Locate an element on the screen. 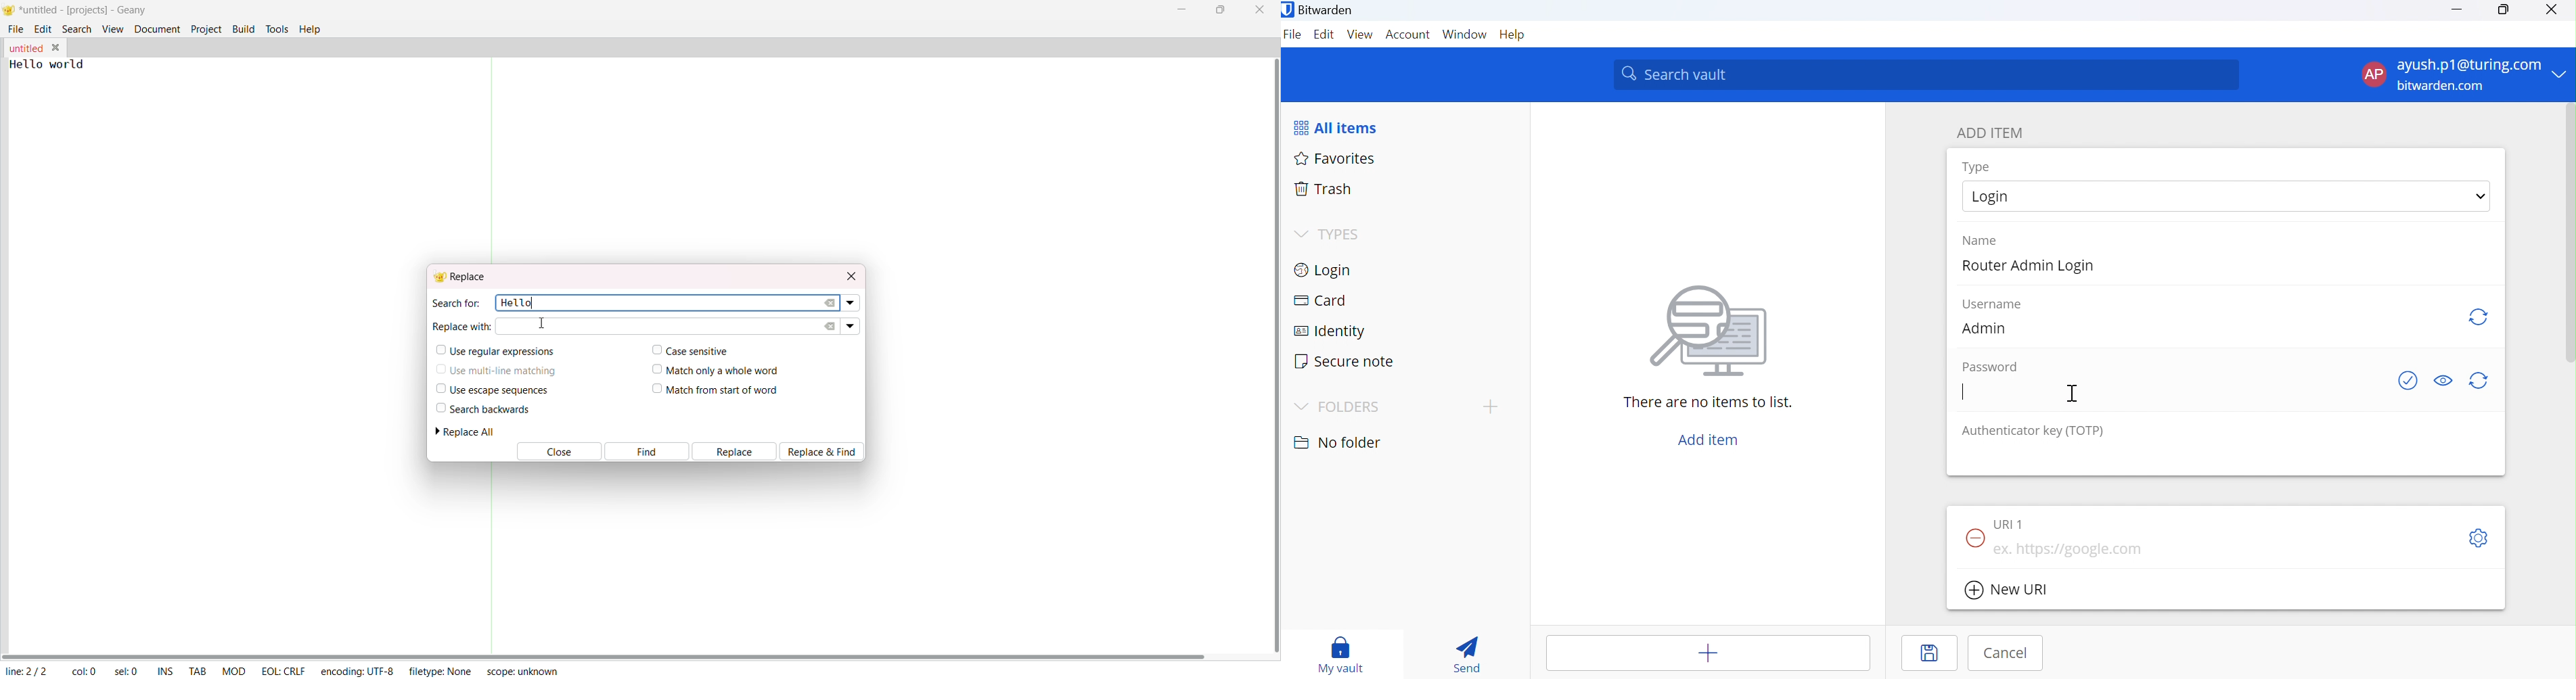 Image resolution: width=2576 pixels, height=700 pixels. tab is located at coordinates (198, 672).